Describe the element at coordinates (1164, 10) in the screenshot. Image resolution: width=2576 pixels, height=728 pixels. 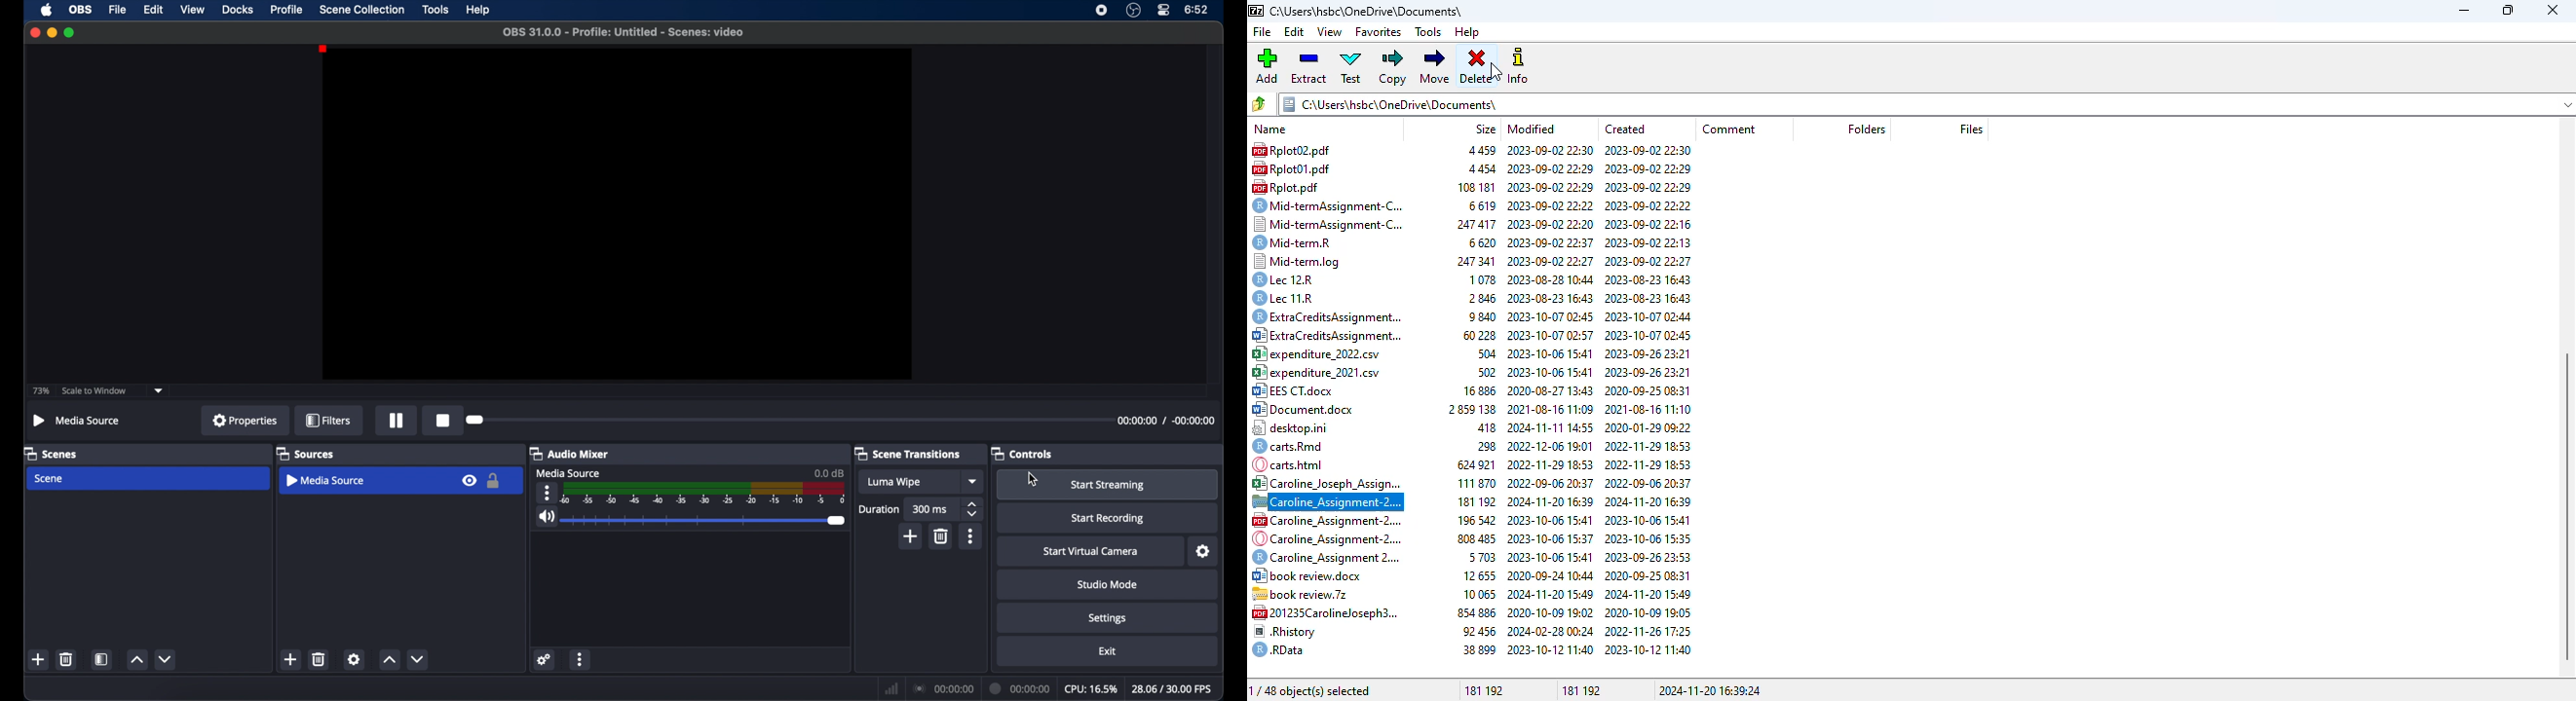
I see `control center` at that location.